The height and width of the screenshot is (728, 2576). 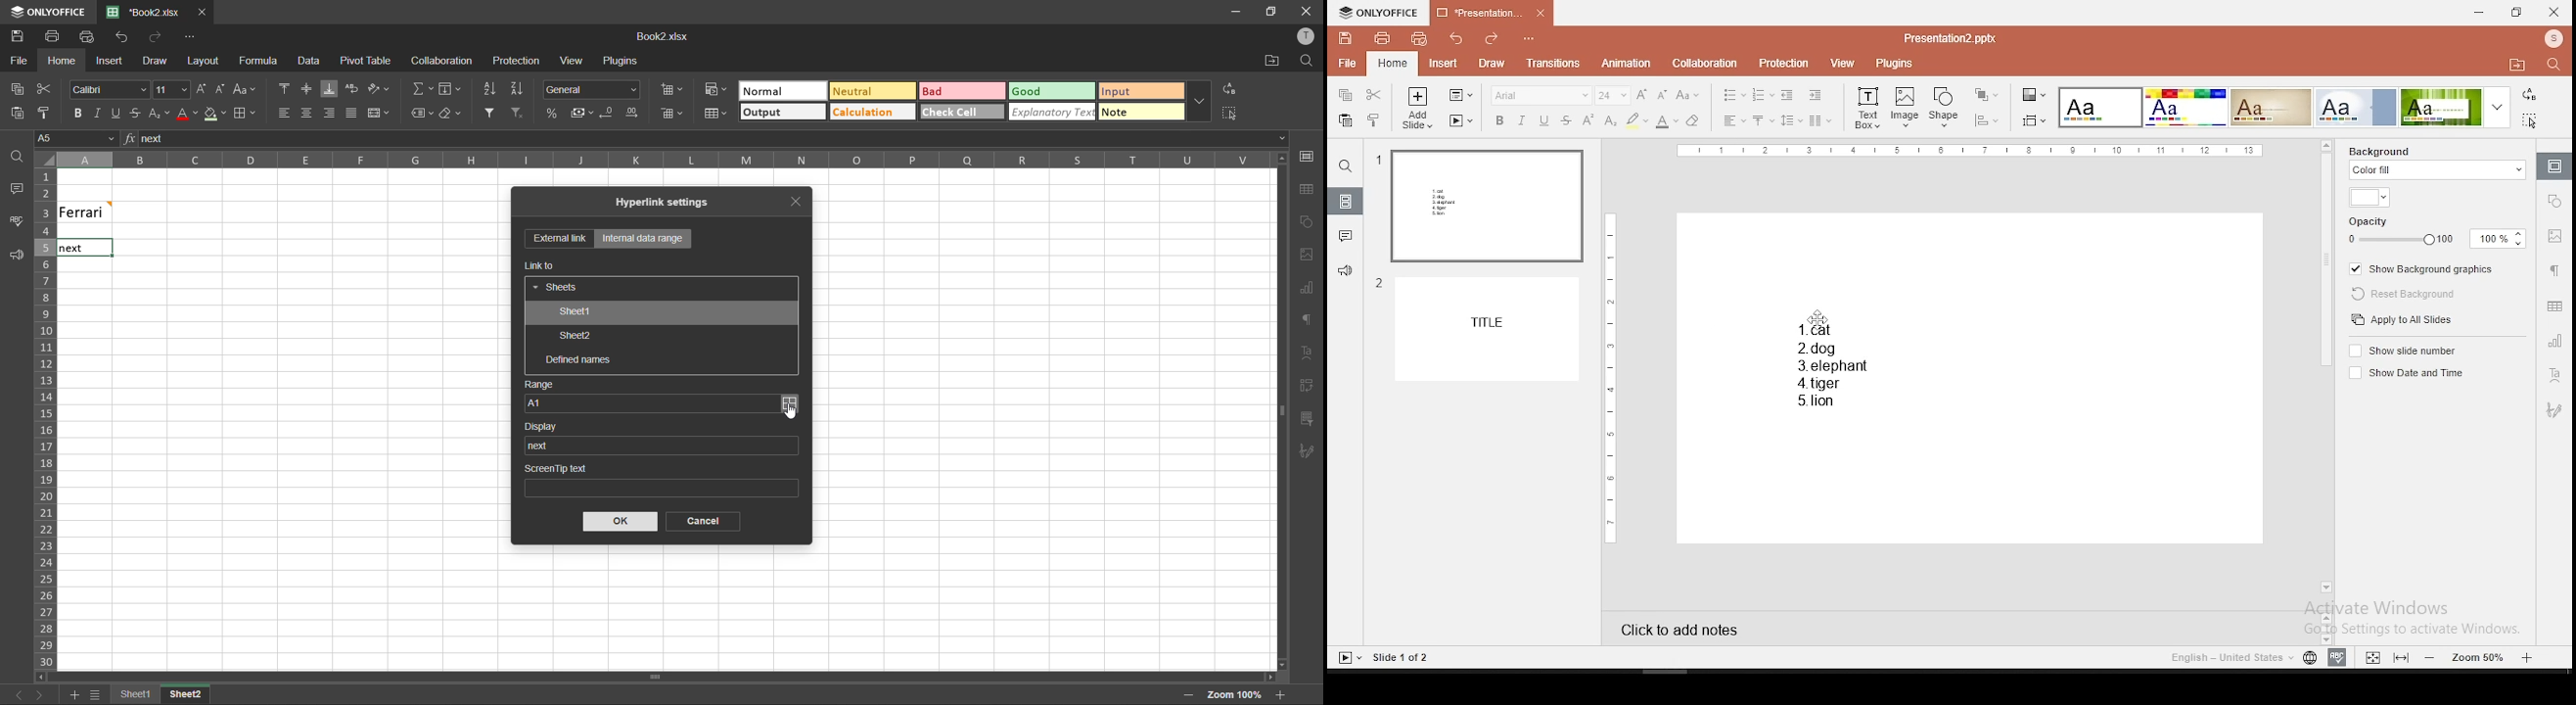 I want to click on reset background, so click(x=2406, y=292).